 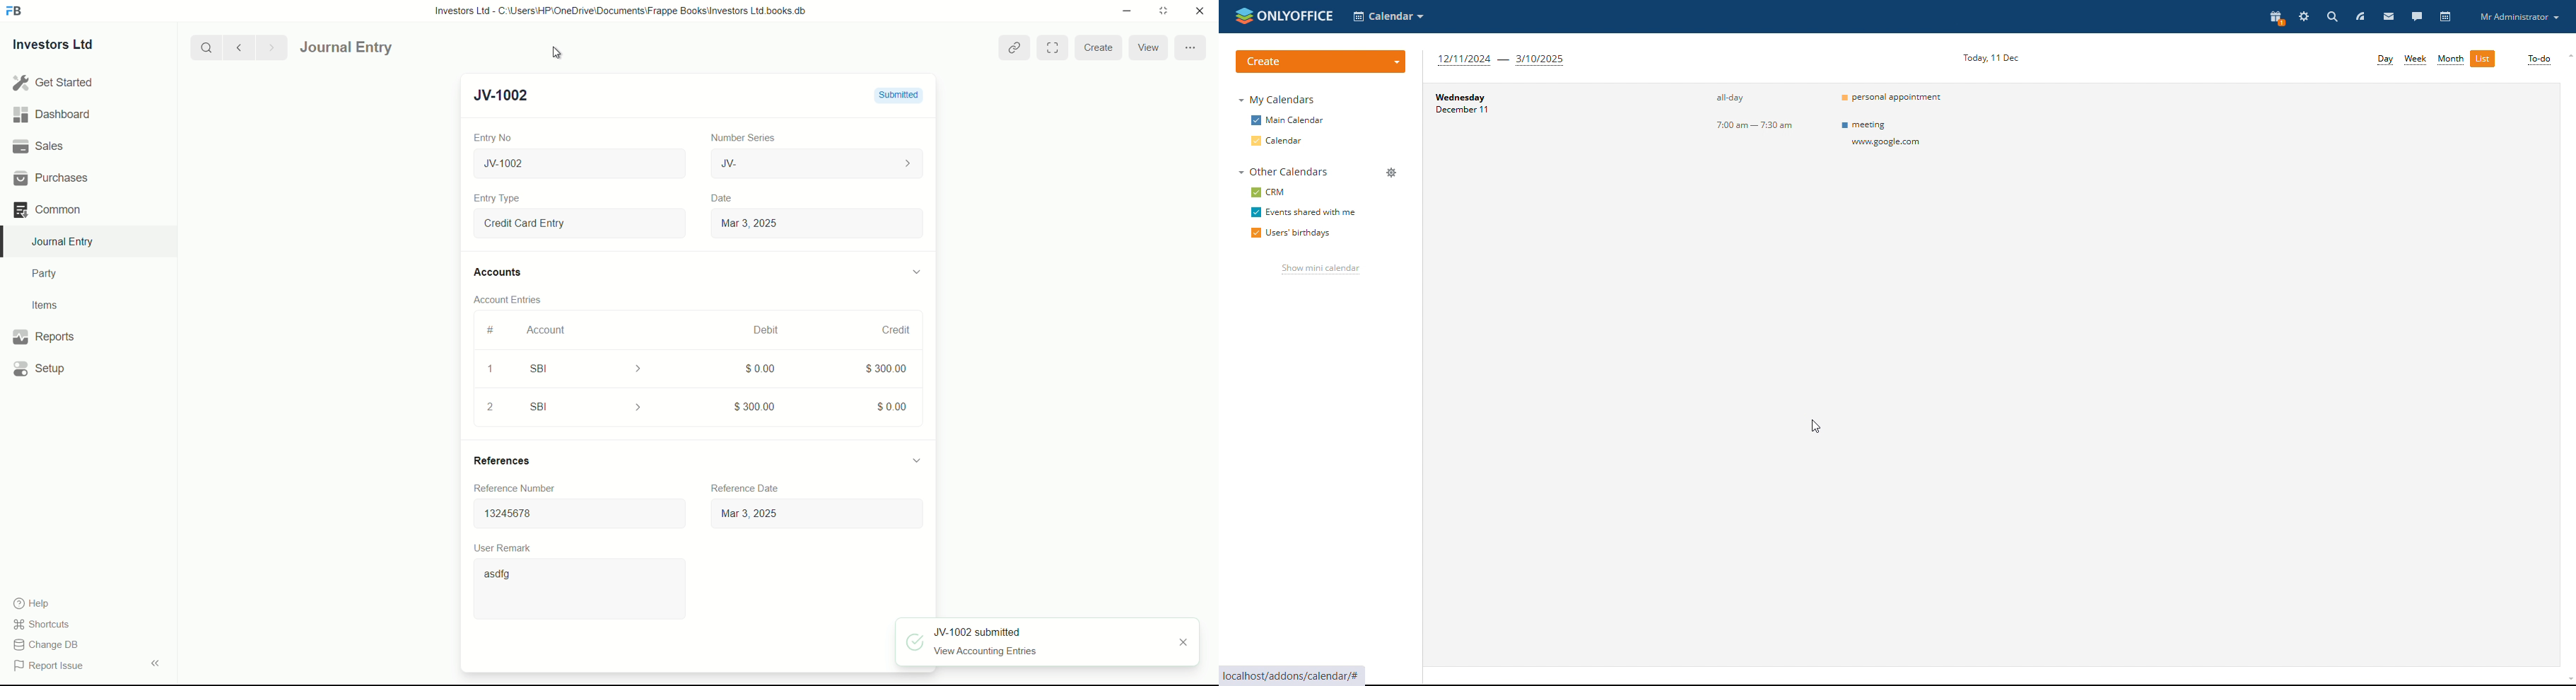 What do you see at coordinates (237, 47) in the screenshot?
I see `previous` at bounding box center [237, 47].